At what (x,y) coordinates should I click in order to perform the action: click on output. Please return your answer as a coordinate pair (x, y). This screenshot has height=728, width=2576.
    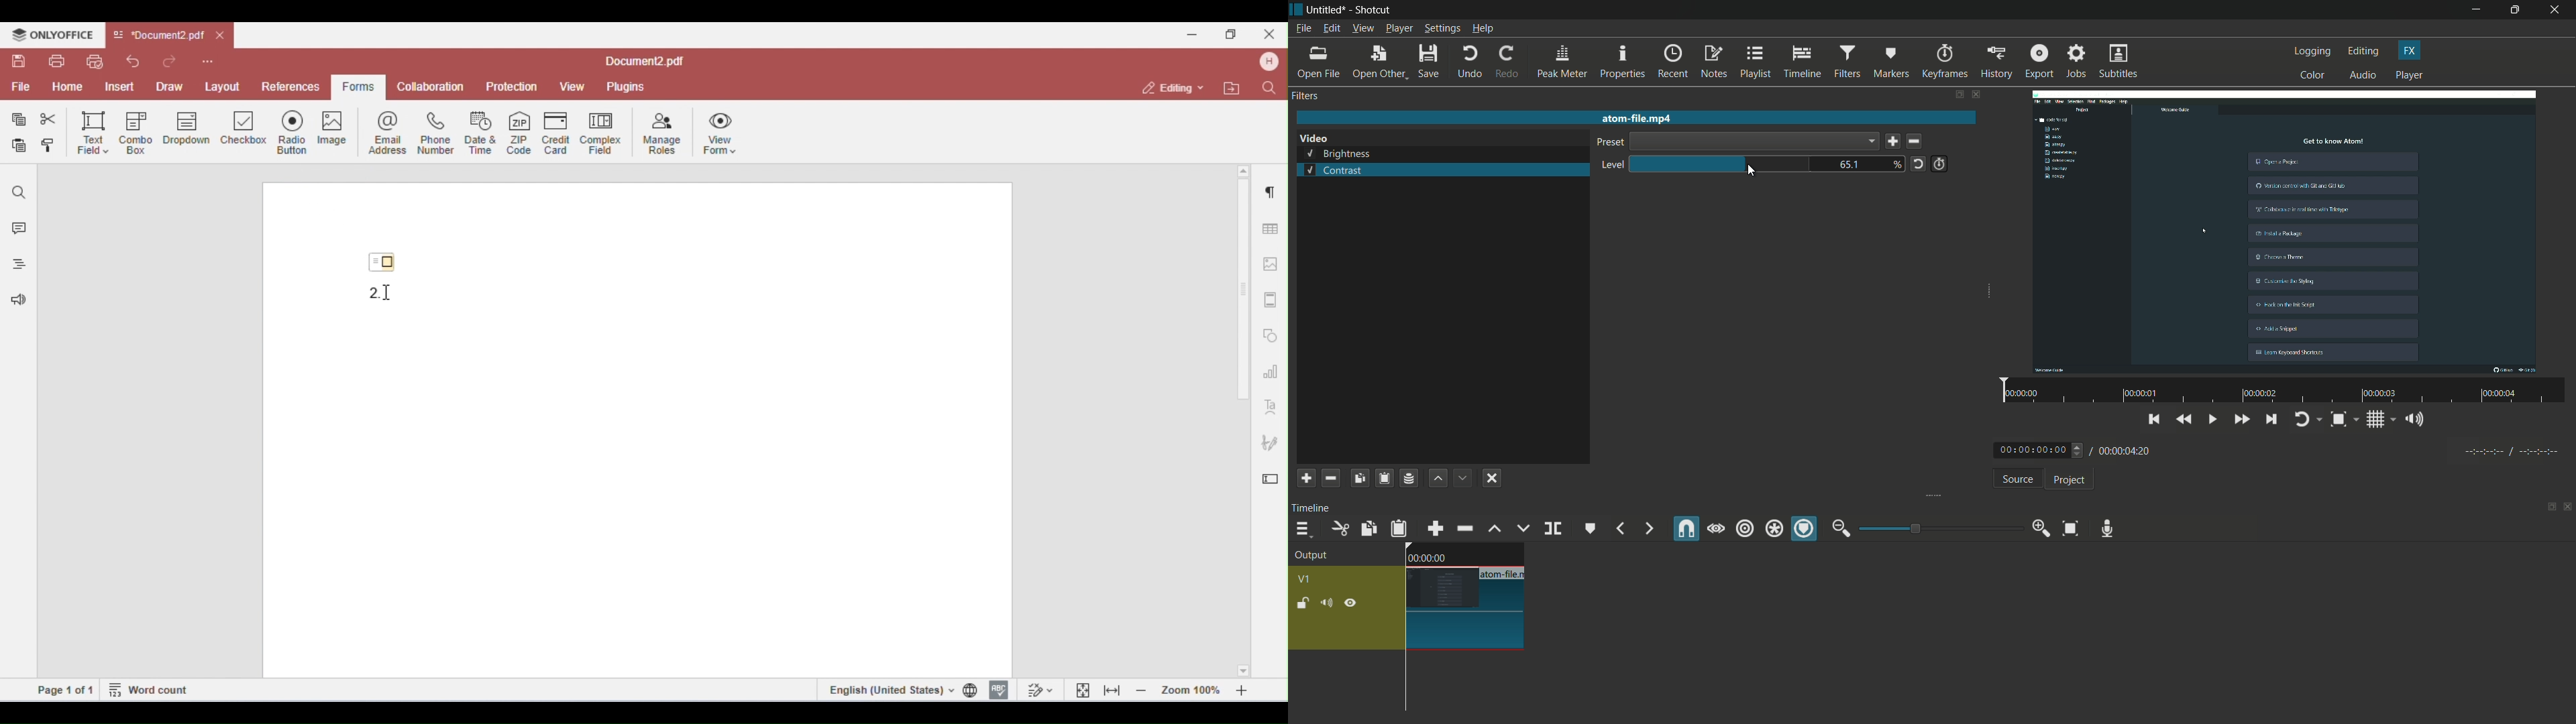
    Looking at the image, I should click on (1316, 556).